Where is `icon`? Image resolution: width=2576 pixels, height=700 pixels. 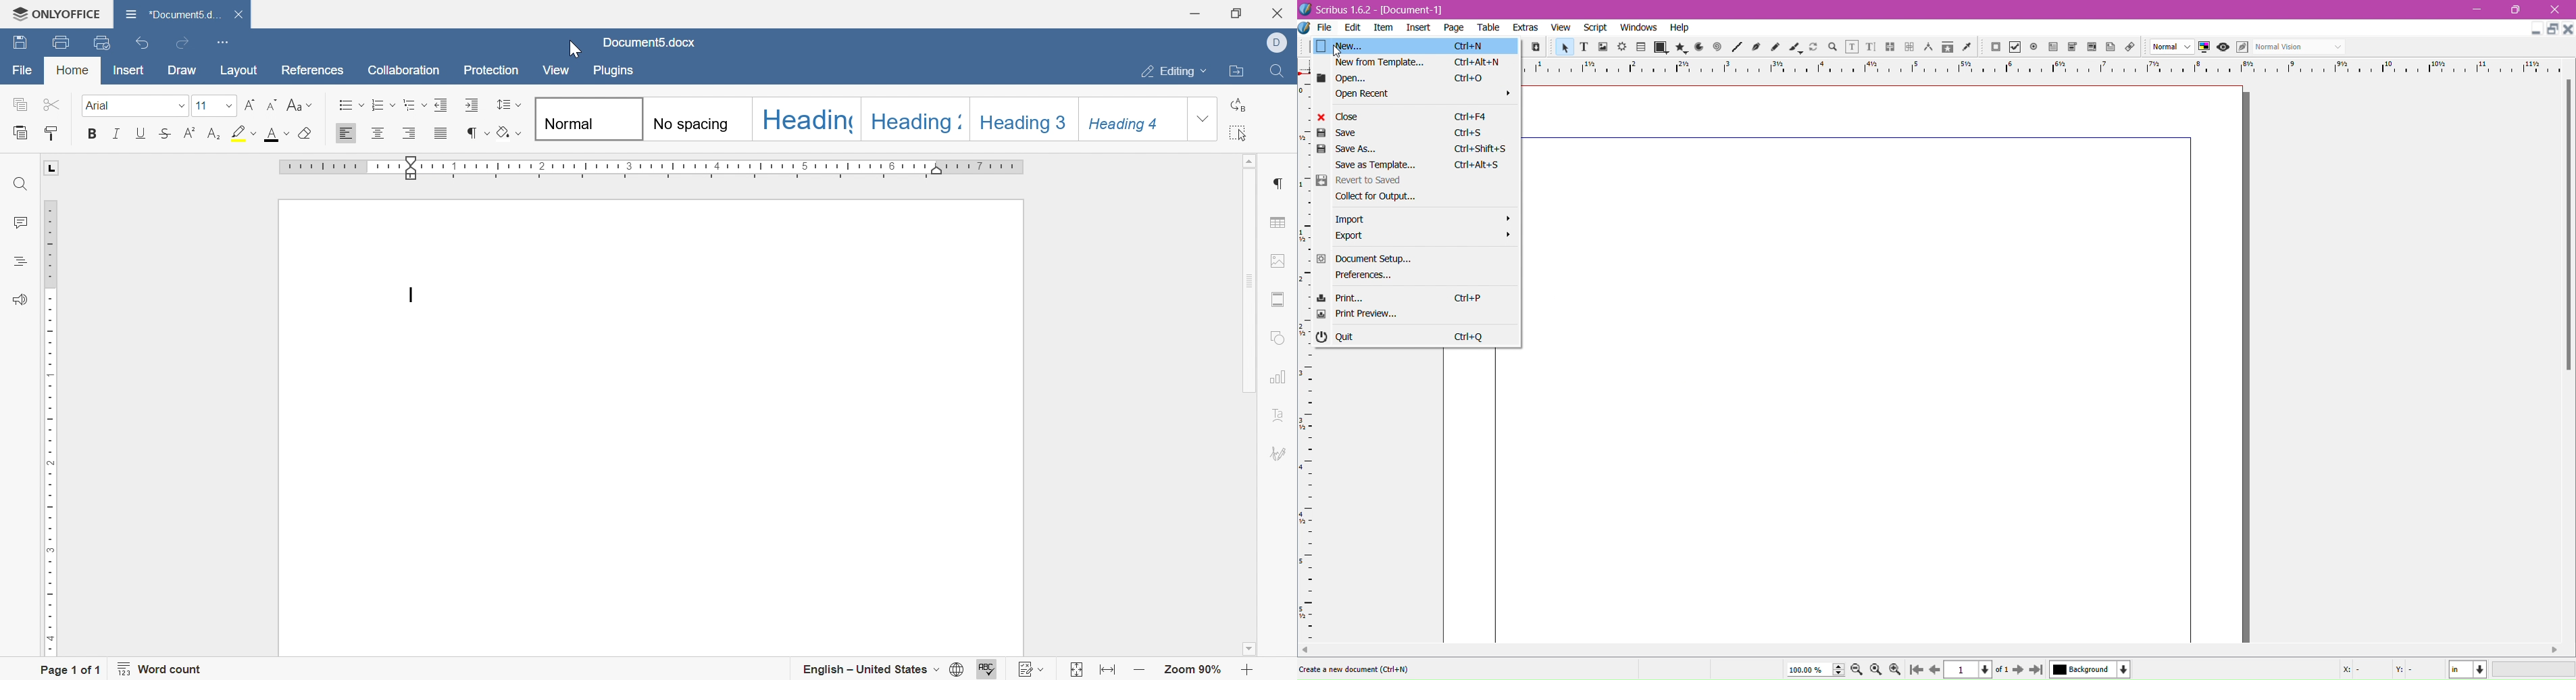 icon is located at coordinates (1967, 49).